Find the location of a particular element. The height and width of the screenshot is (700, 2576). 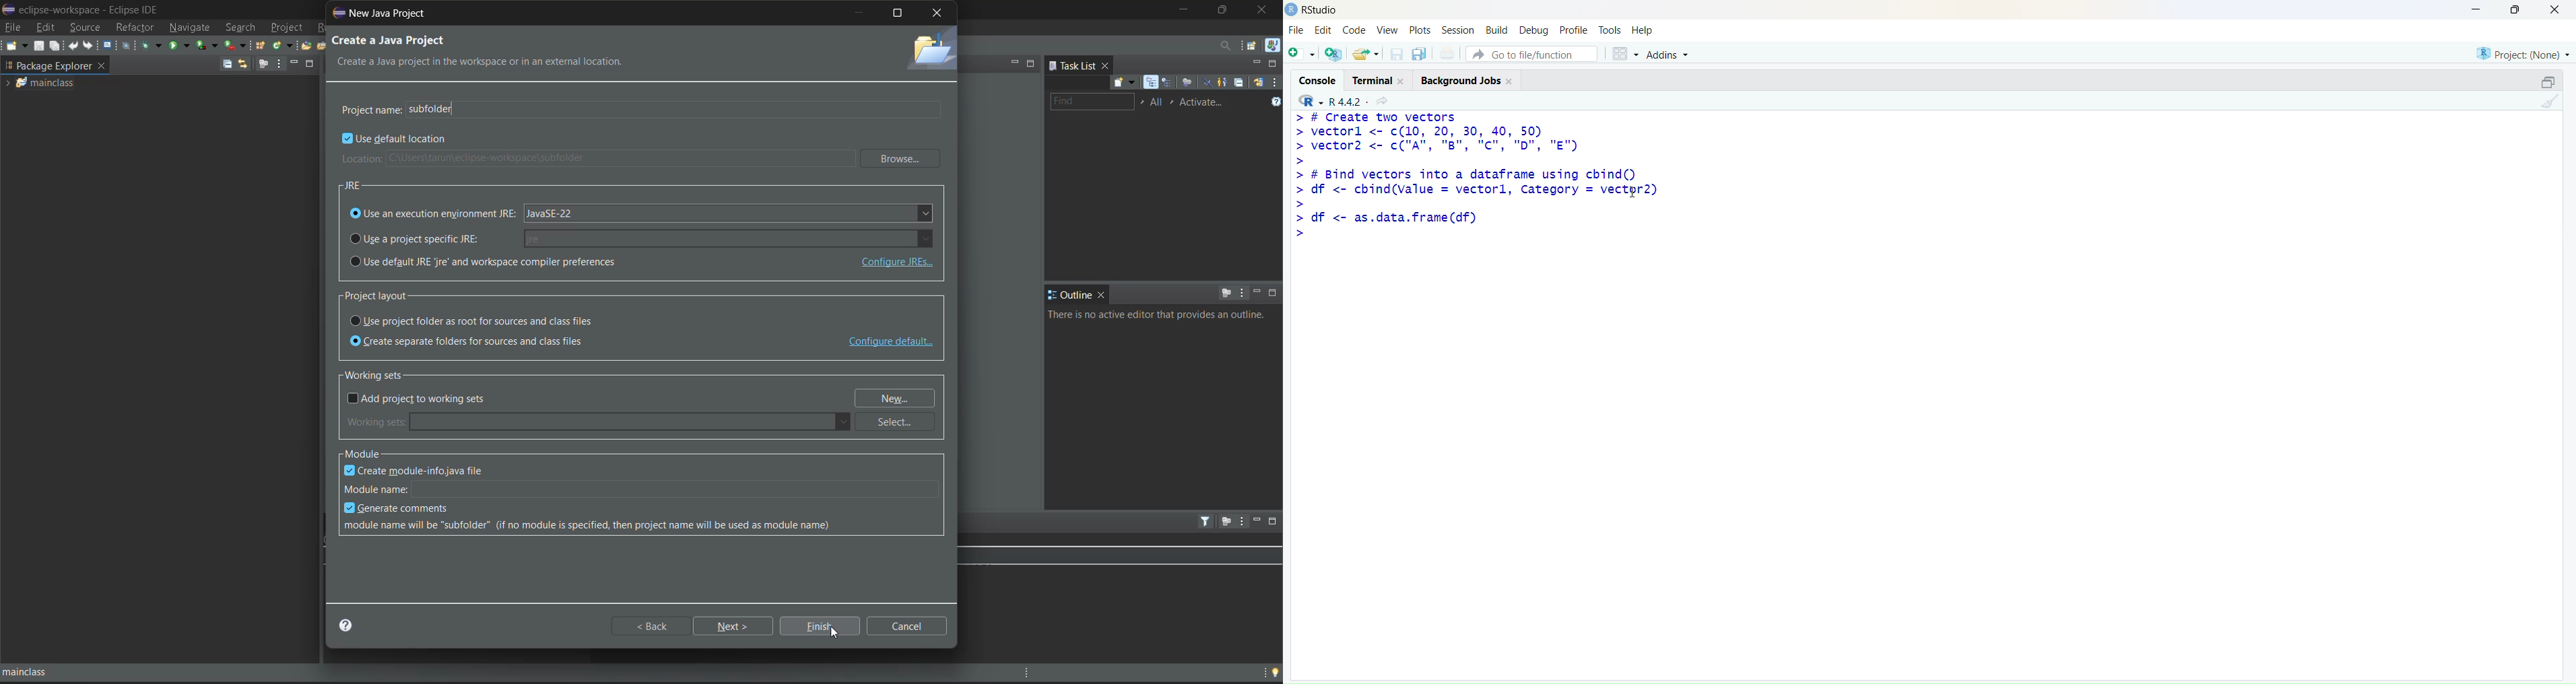

minimize is located at coordinates (2550, 83).